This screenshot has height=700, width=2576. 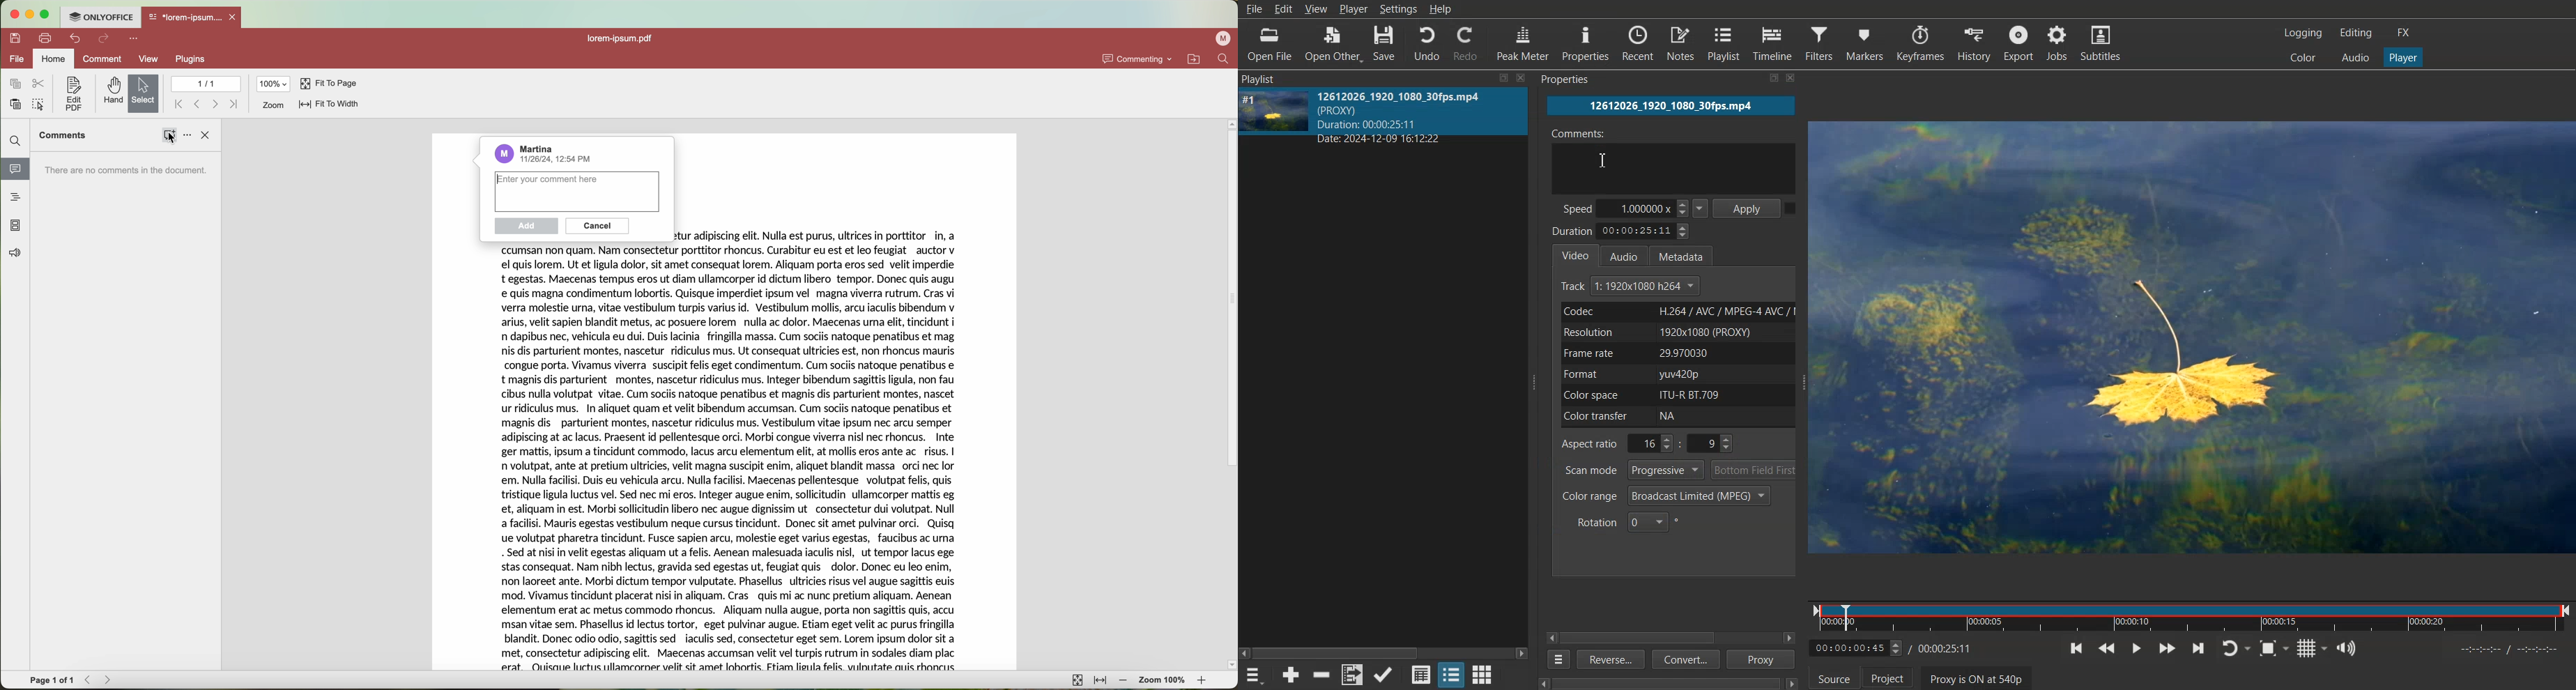 What do you see at coordinates (2354, 57) in the screenshot?
I see `Audio` at bounding box center [2354, 57].